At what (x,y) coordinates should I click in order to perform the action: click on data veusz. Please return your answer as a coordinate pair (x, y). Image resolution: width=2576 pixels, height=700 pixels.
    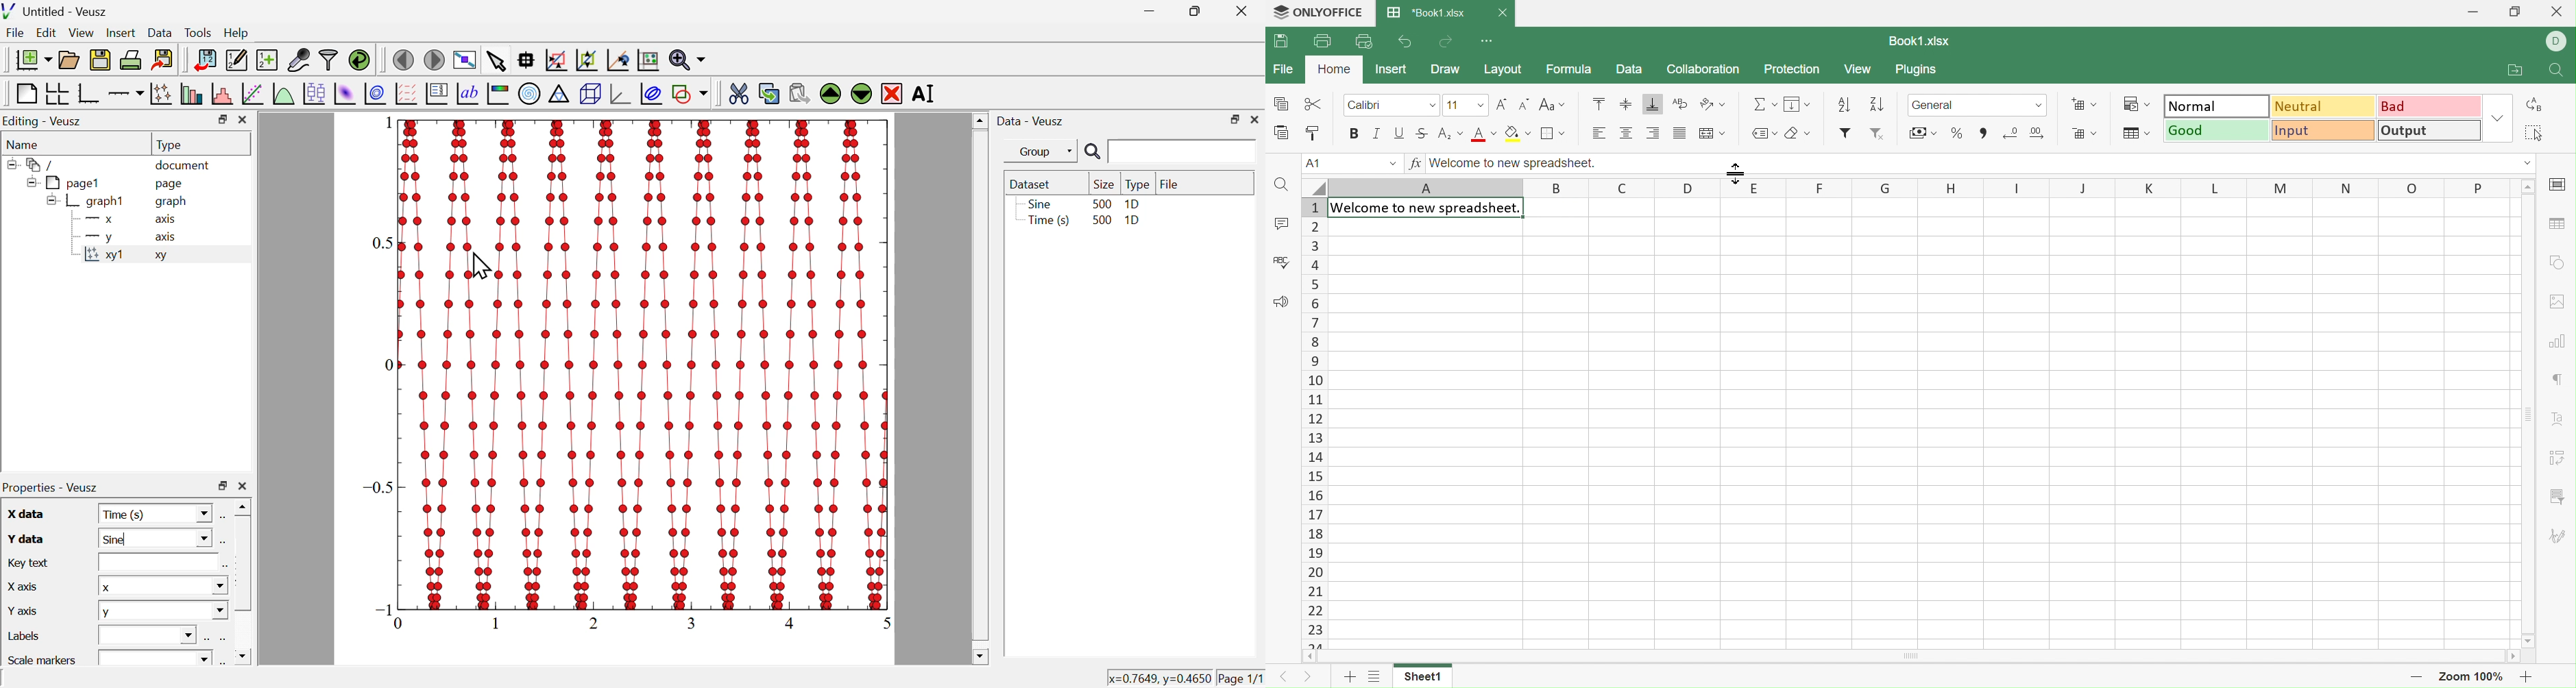
    Looking at the image, I should click on (1031, 121).